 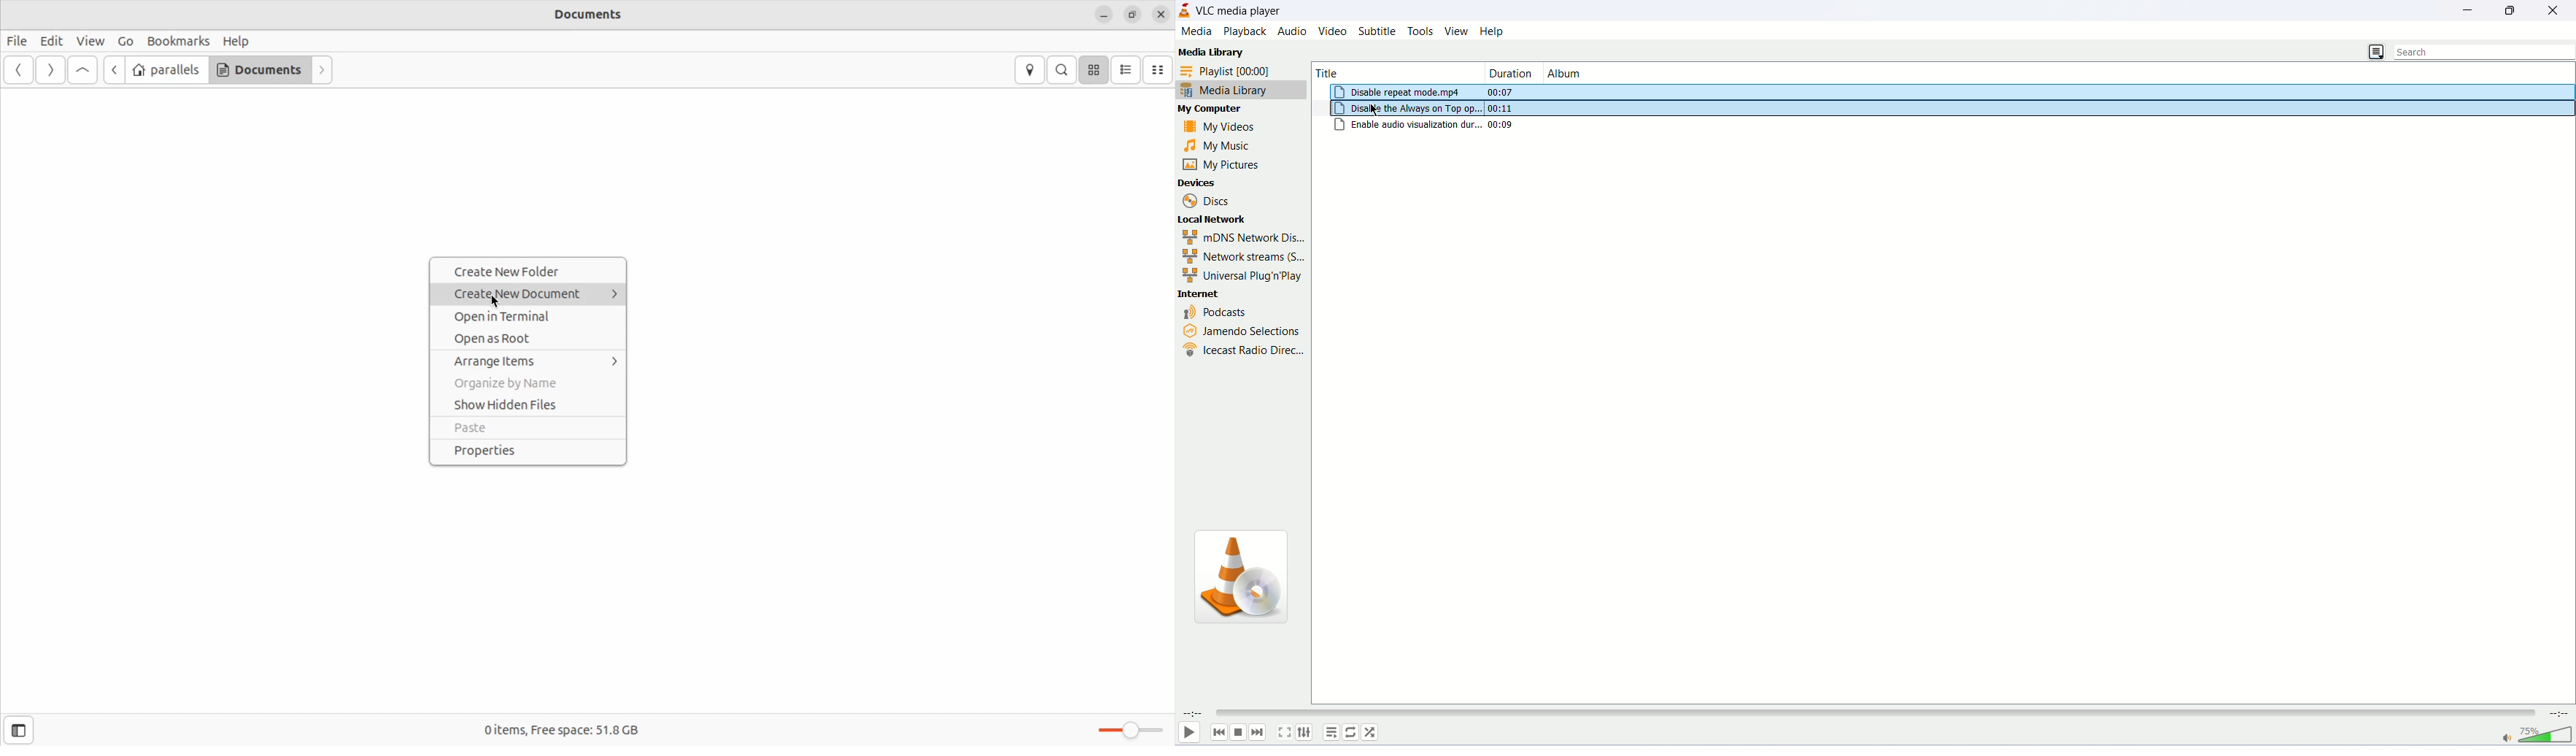 I want to click on remaining time, so click(x=2557, y=713).